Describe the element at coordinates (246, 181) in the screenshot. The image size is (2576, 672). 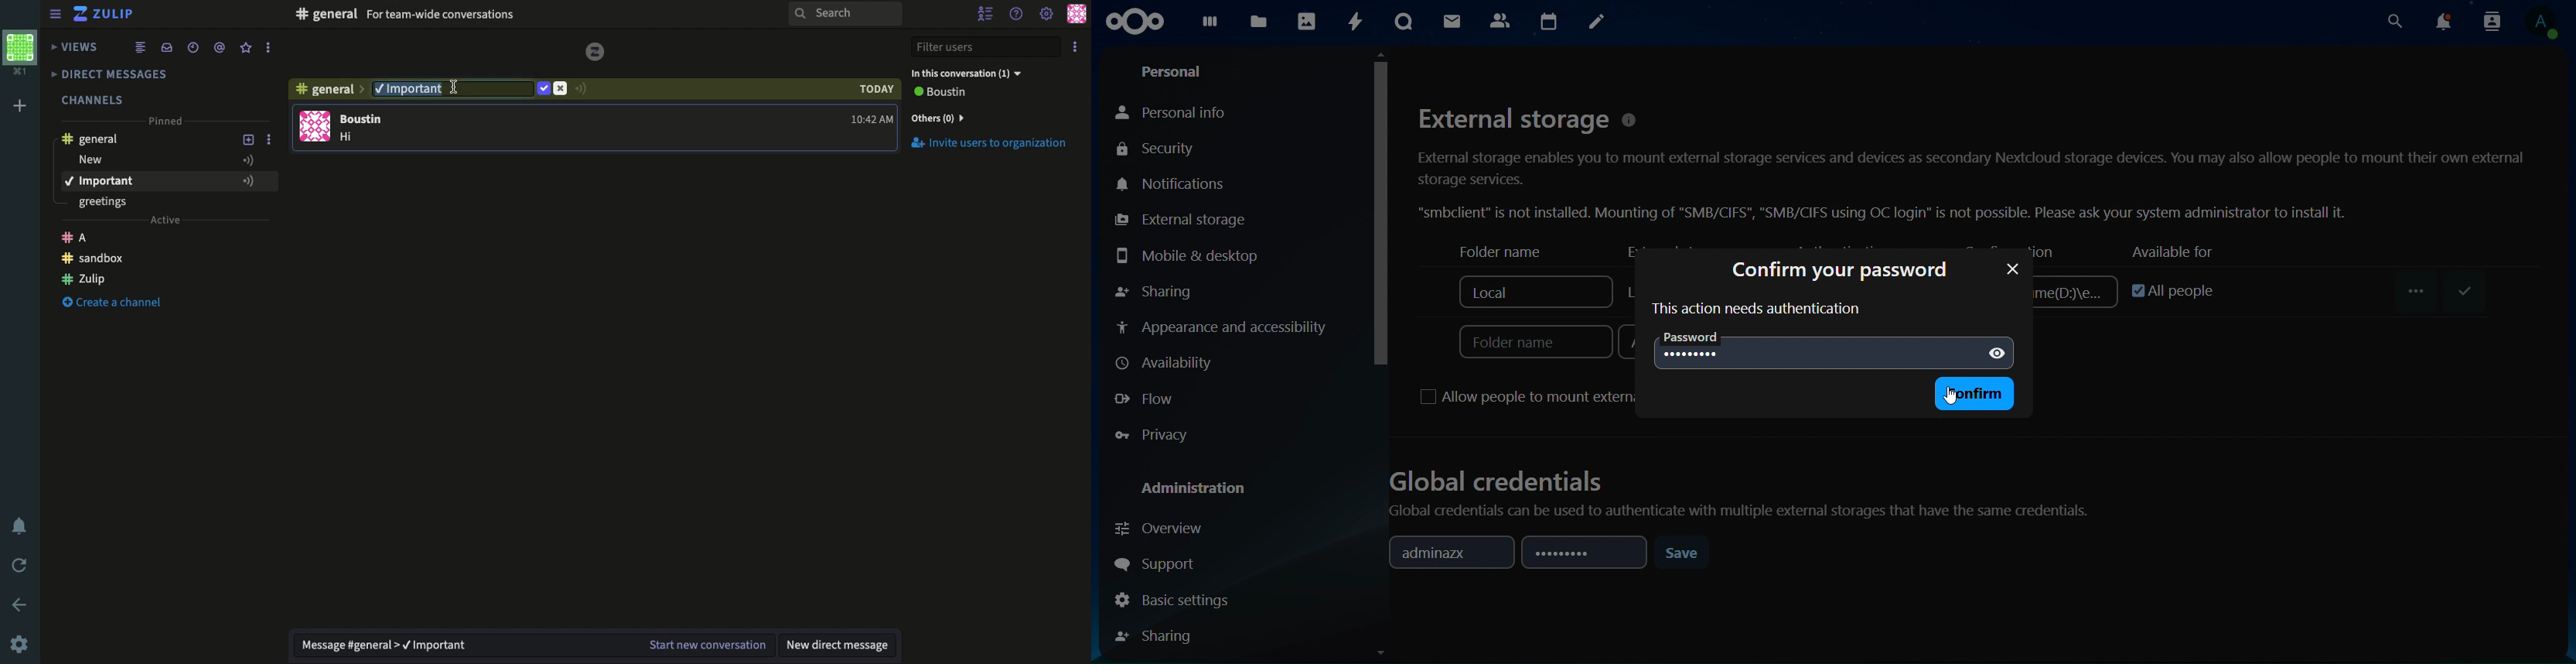
I see `Add` at that location.